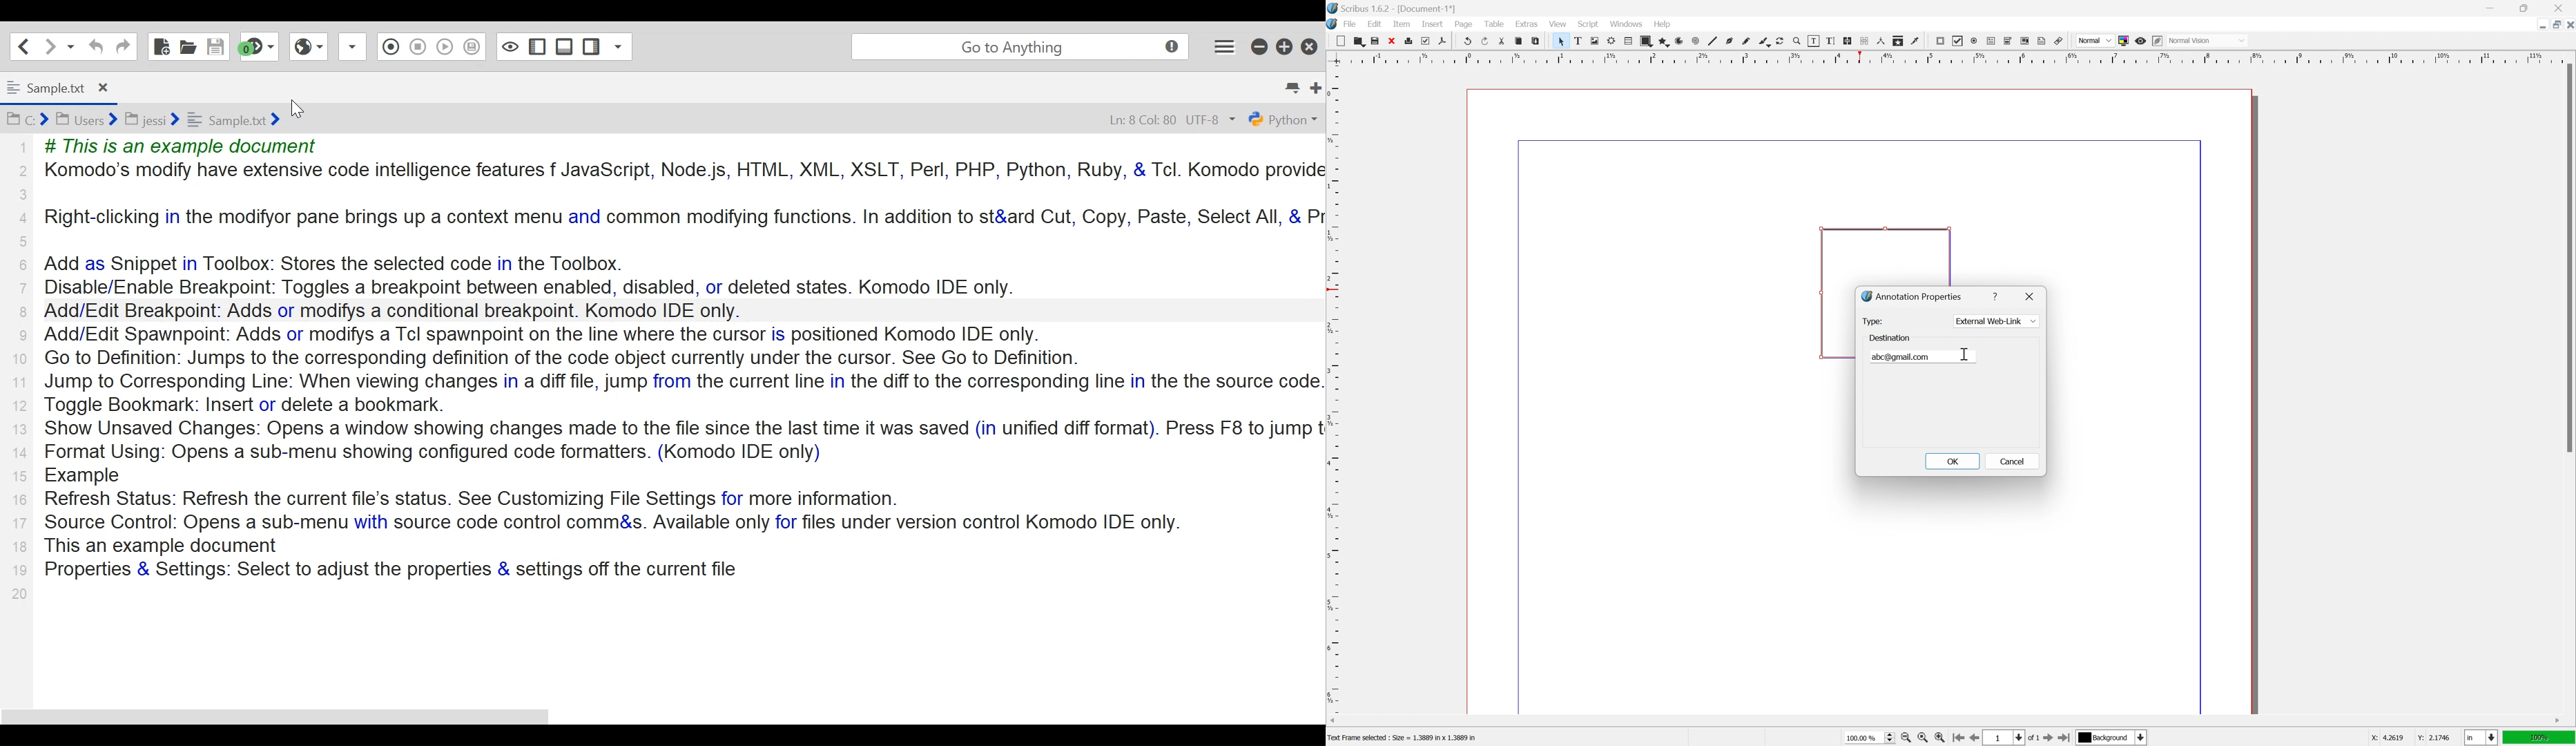 The height and width of the screenshot is (756, 2576). What do you see at coordinates (1494, 23) in the screenshot?
I see `table` at bounding box center [1494, 23].